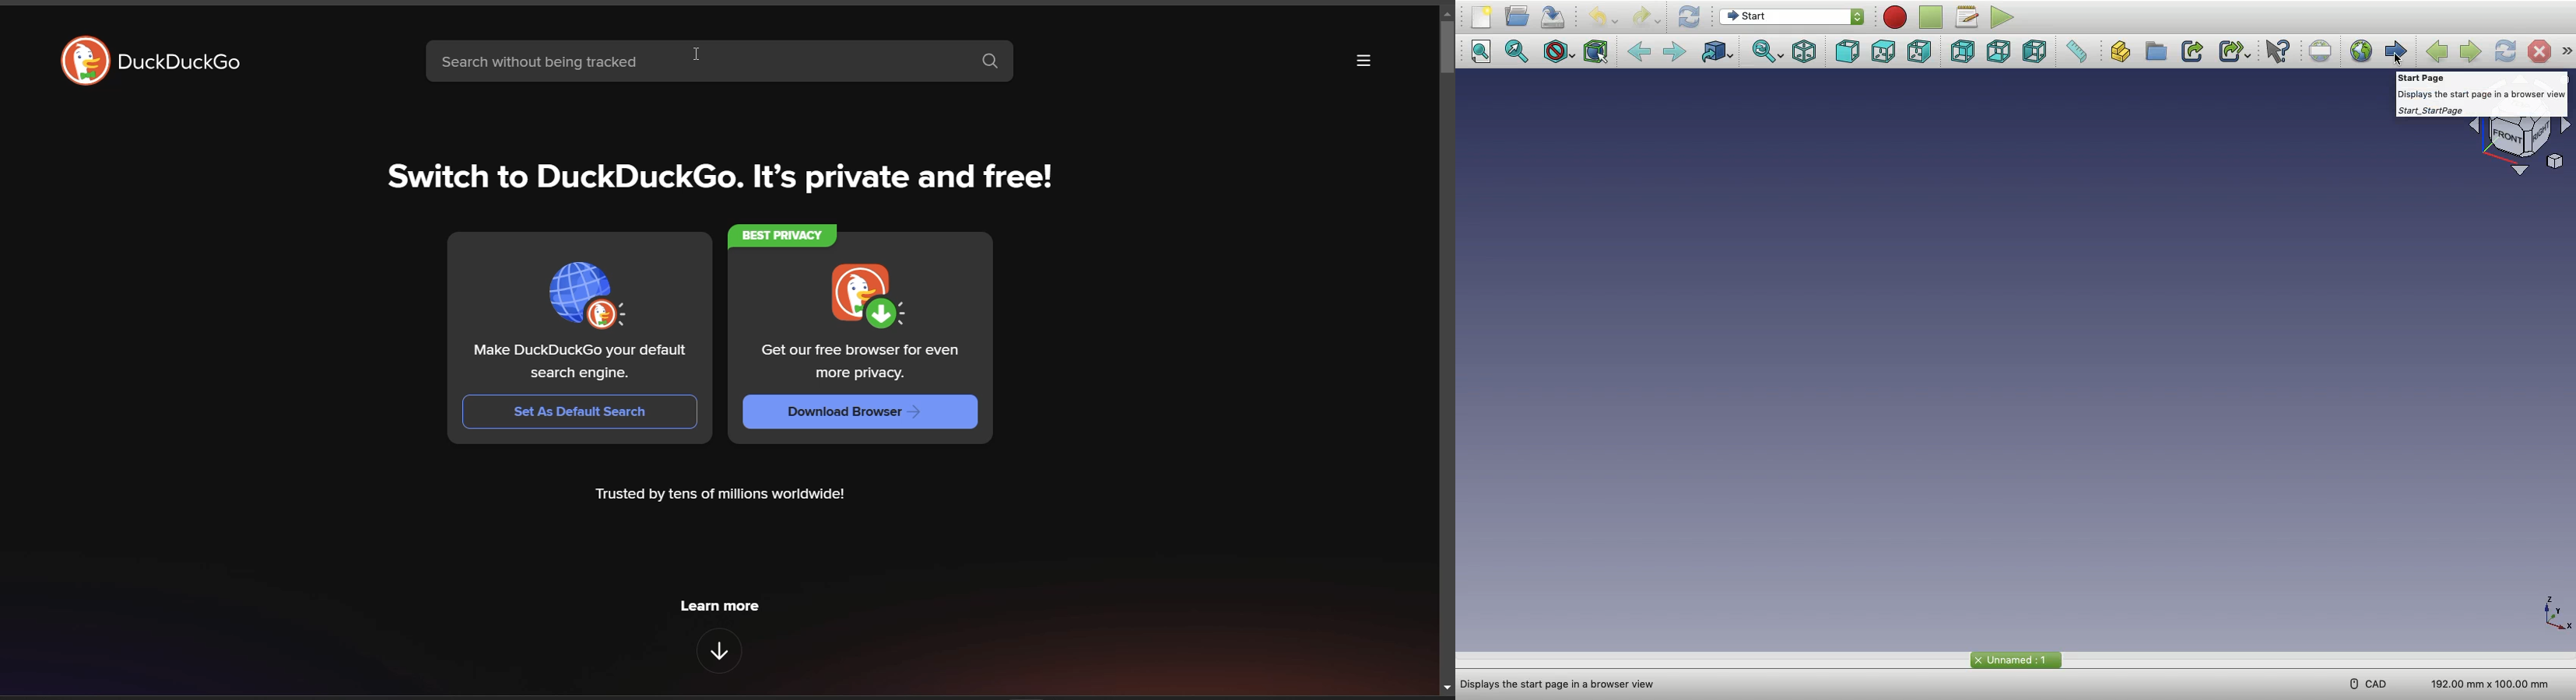  What do you see at coordinates (2015, 660) in the screenshot?
I see `Start page` at bounding box center [2015, 660].